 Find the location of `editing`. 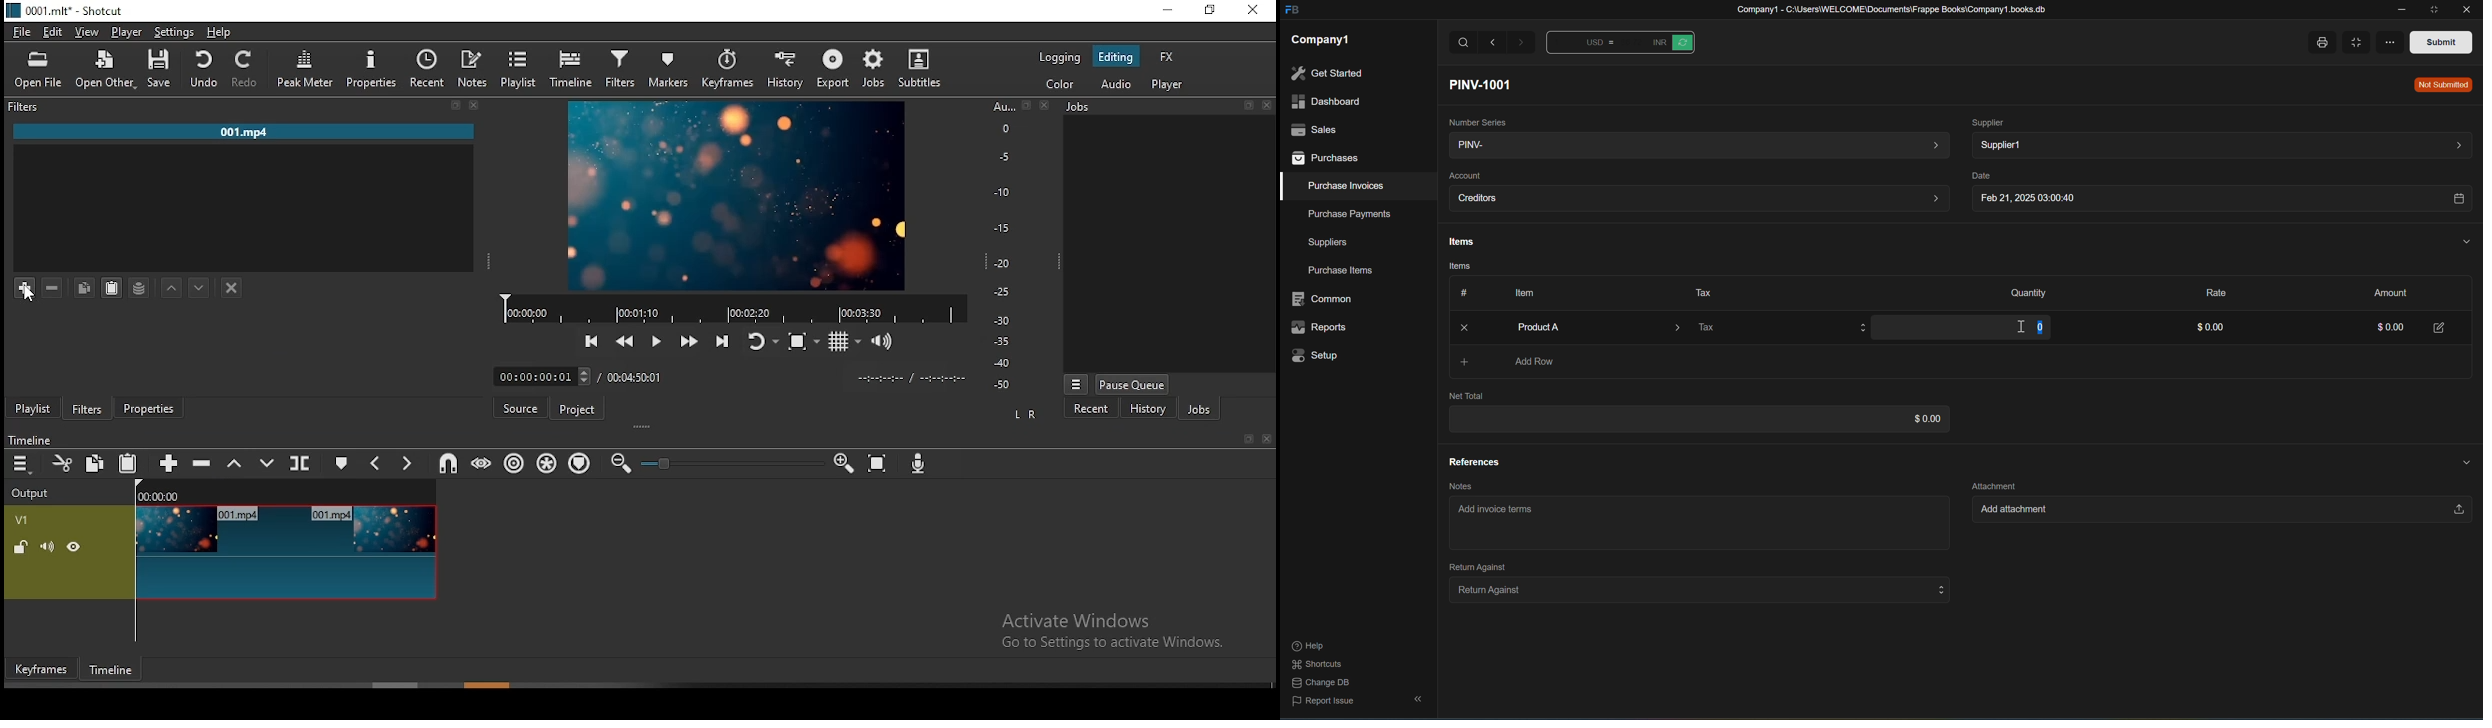

editing is located at coordinates (1115, 55).